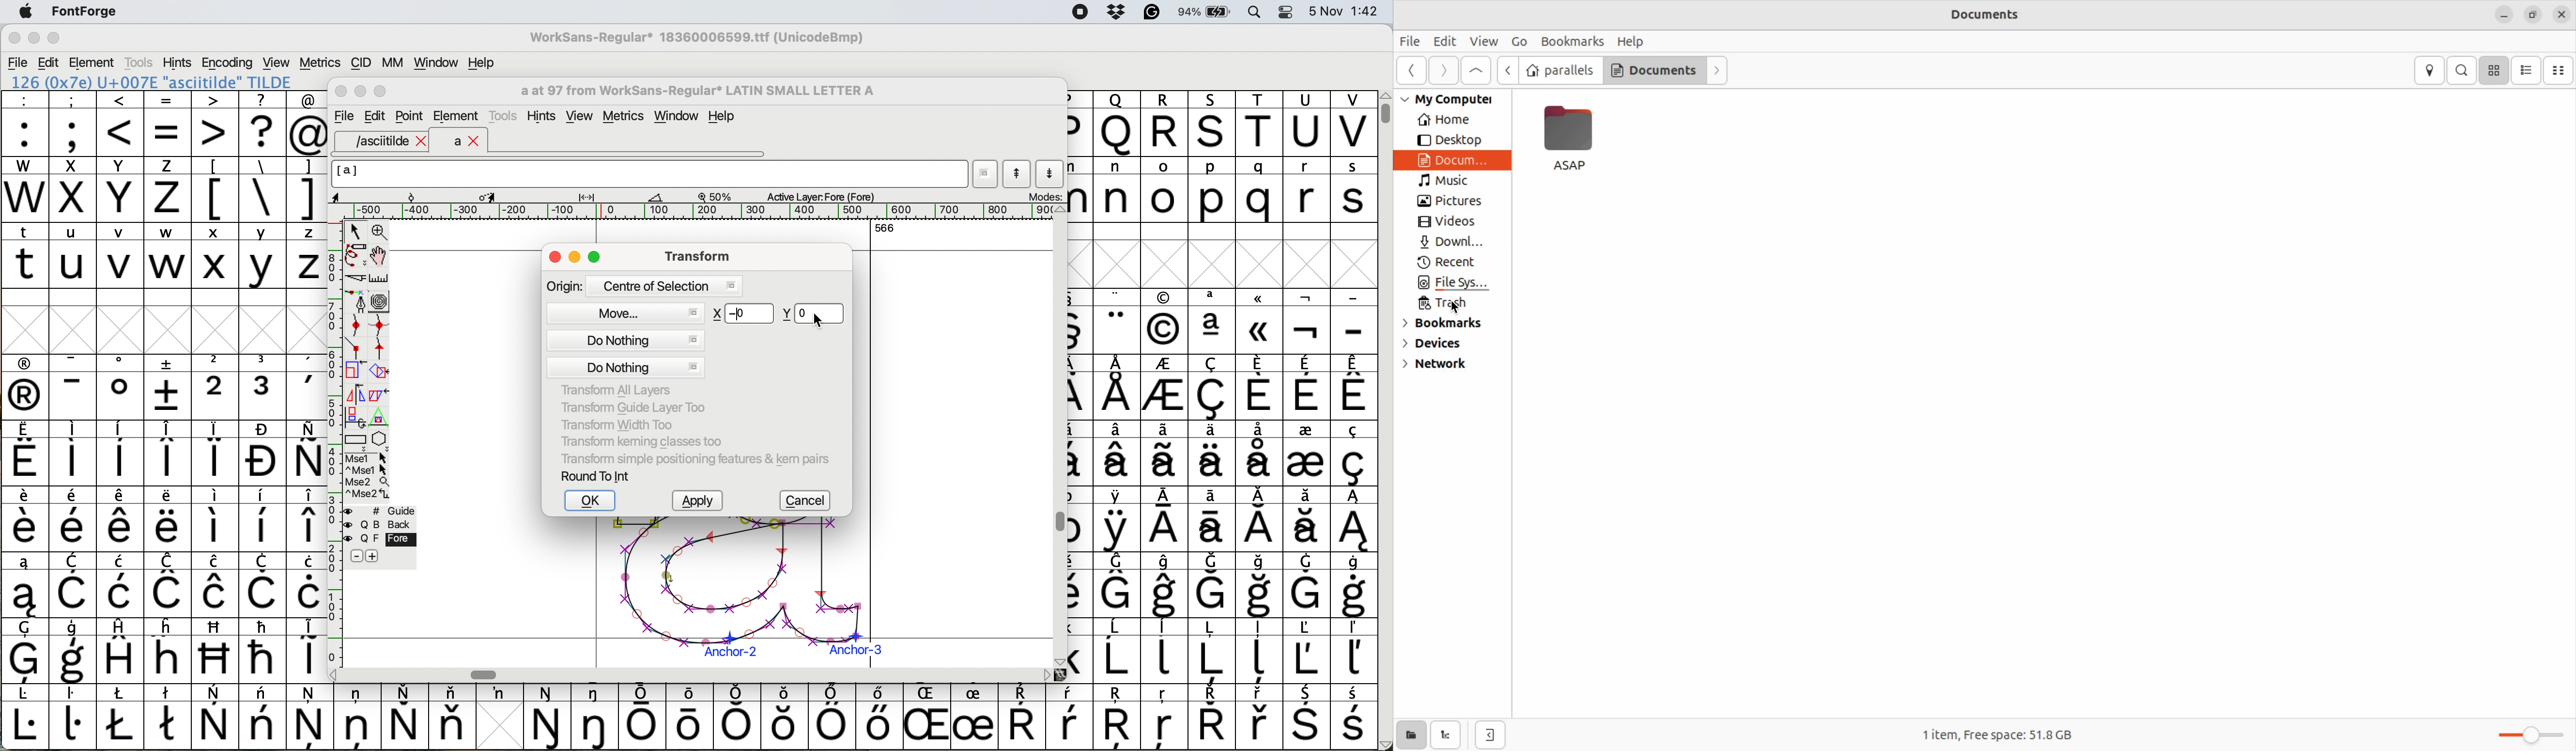 The image size is (2576, 756). I want to click on symbol, so click(1308, 322).